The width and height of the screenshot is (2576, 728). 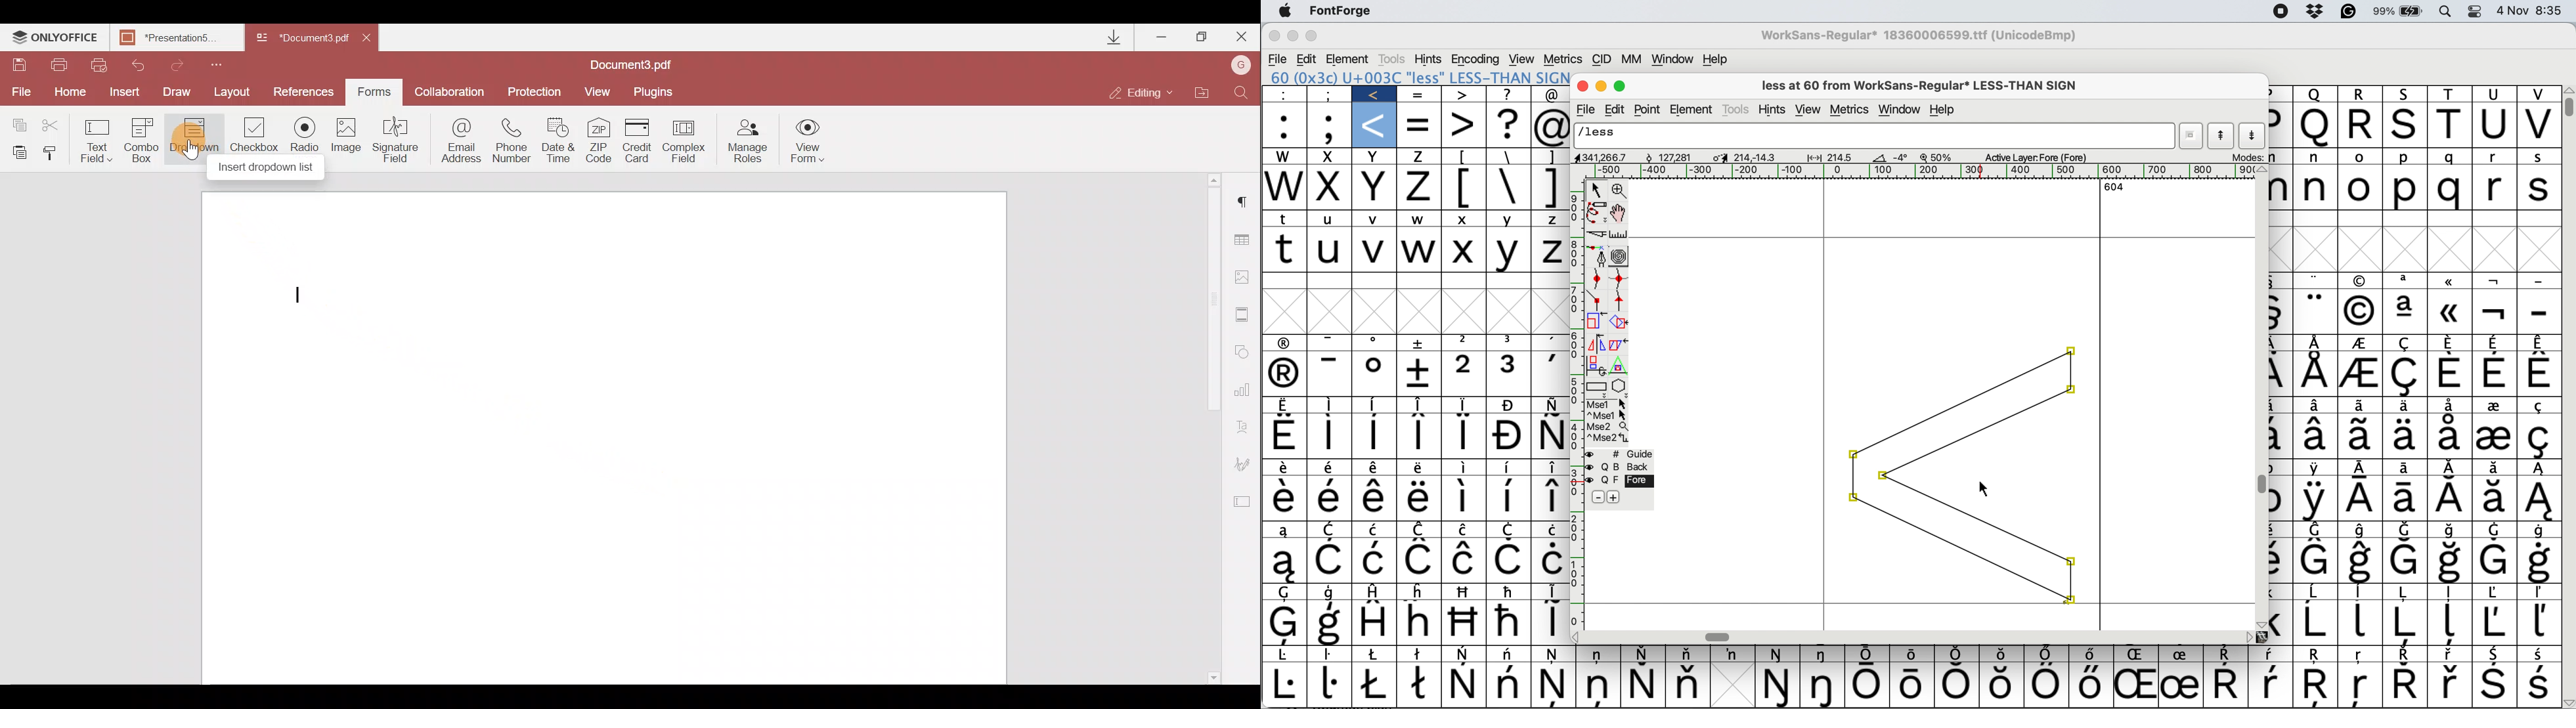 What do you see at coordinates (1553, 95) in the screenshot?
I see `@` at bounding box center [1553, 95].